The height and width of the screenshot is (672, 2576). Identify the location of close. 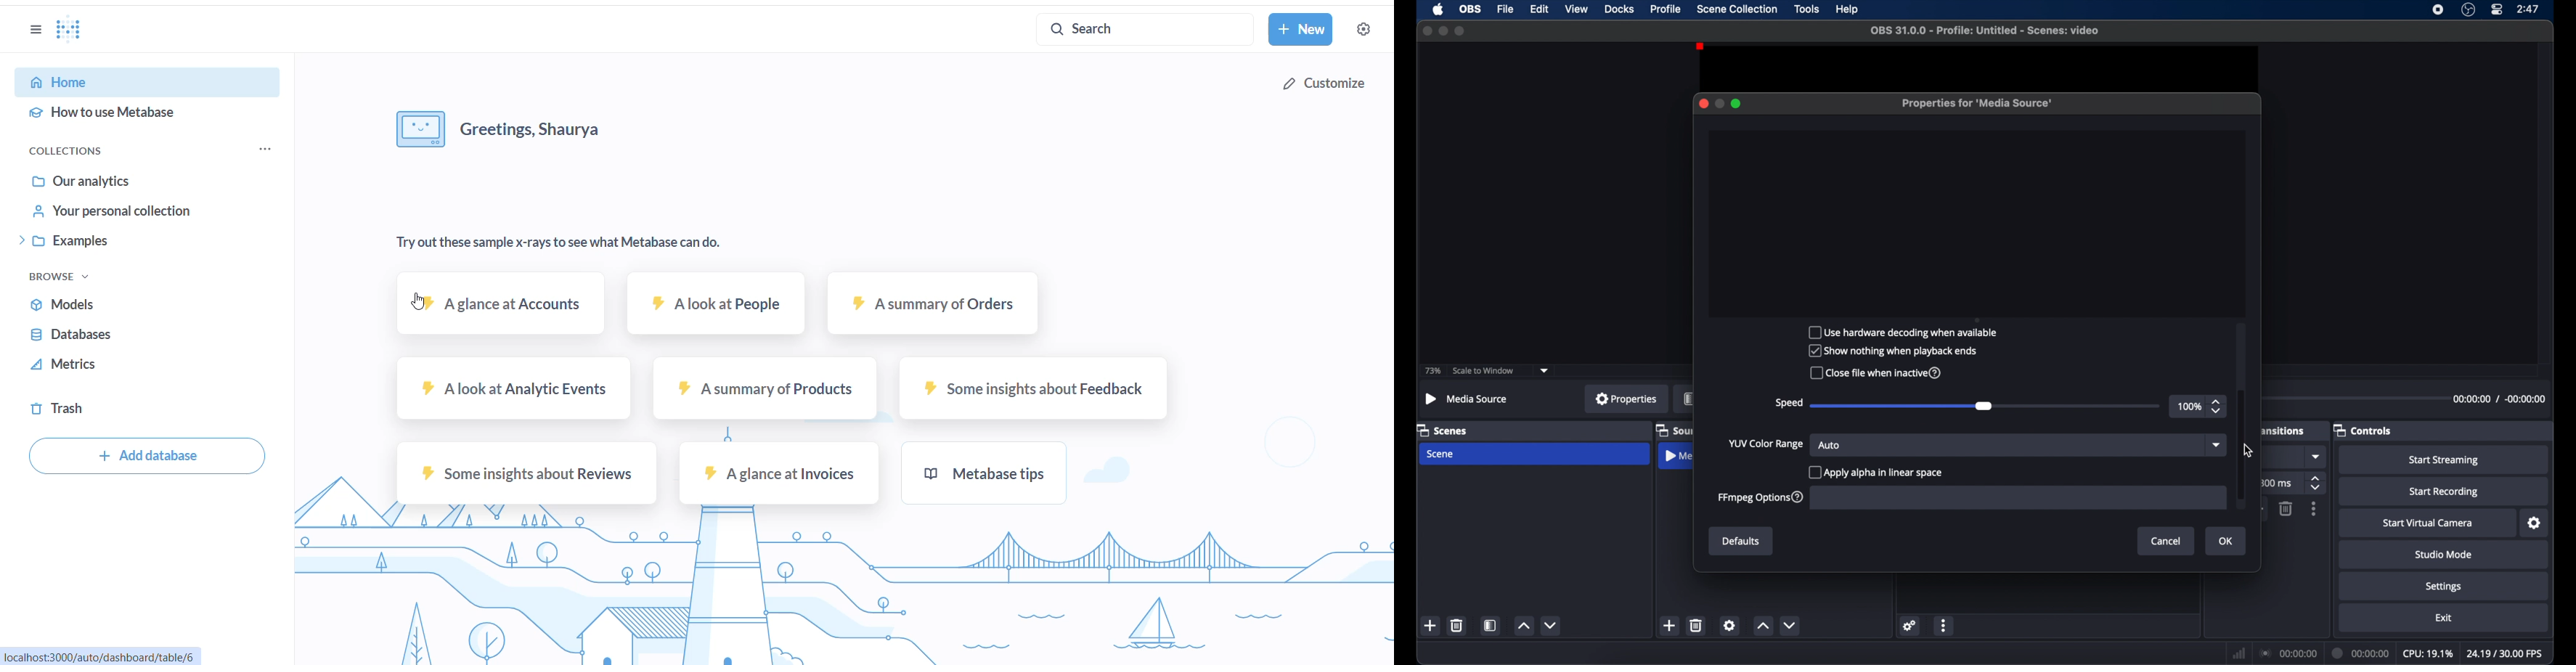
(1703, 103).